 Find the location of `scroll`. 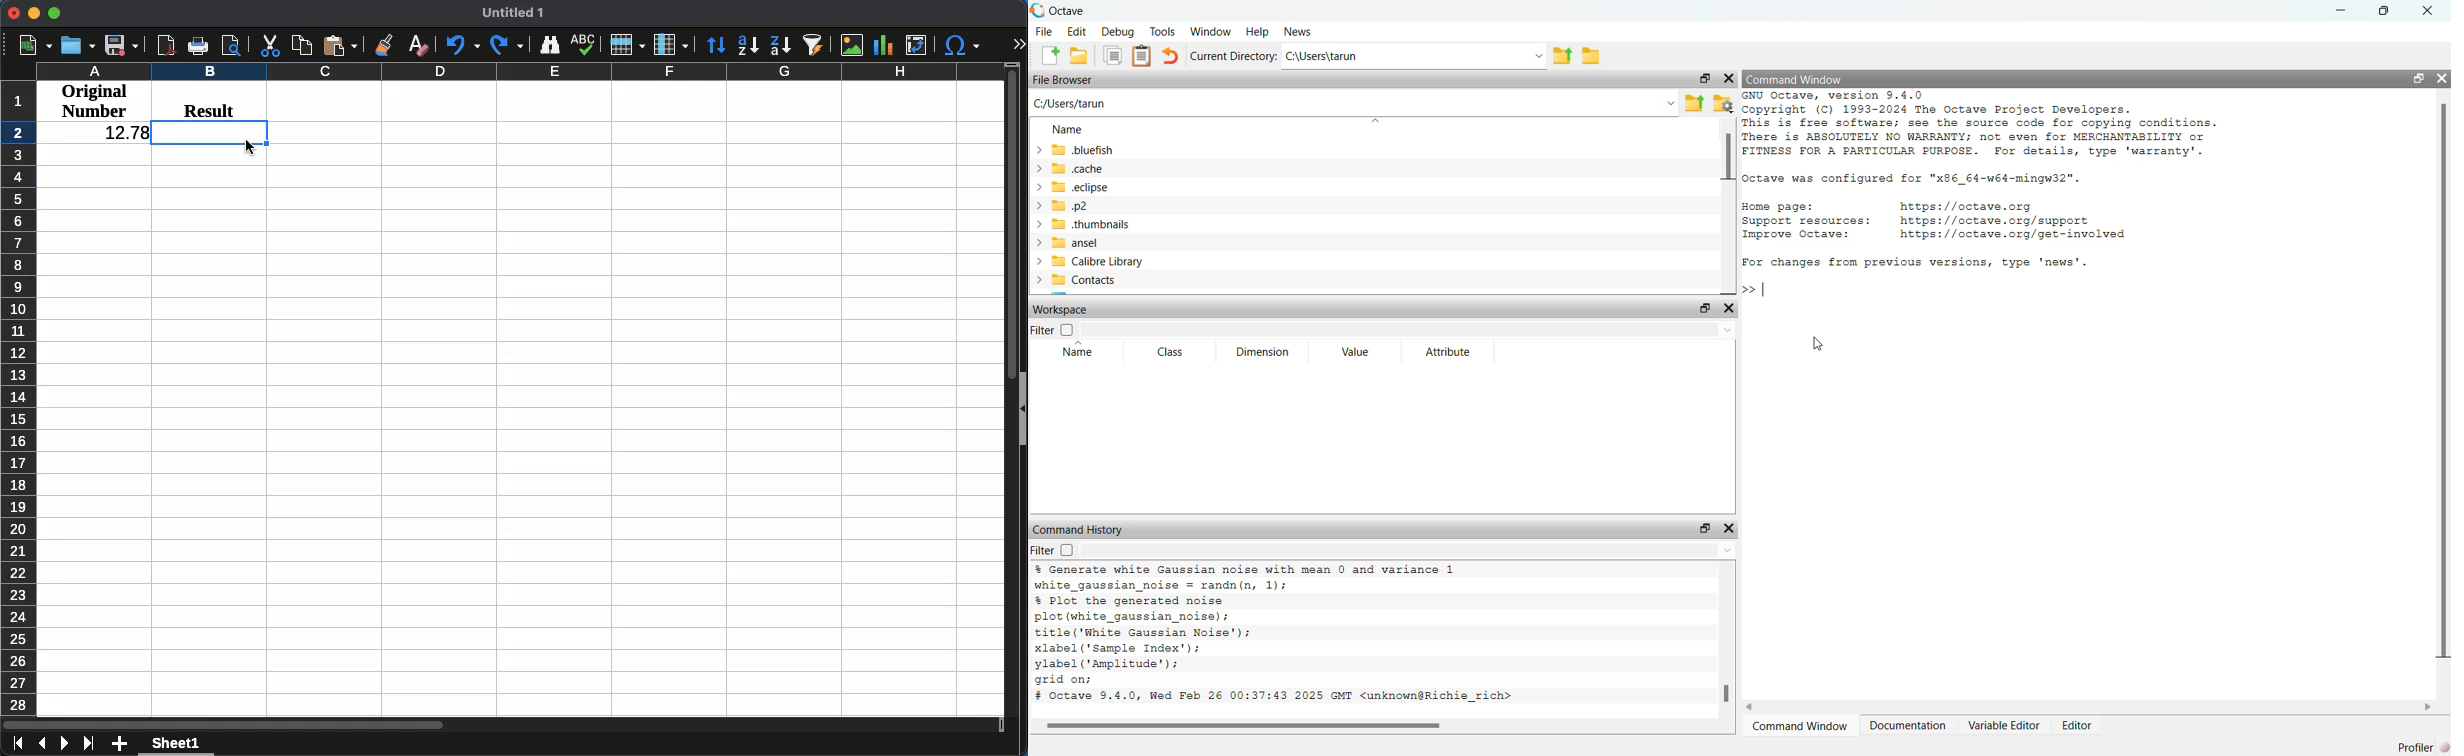

scroll is located at coordinates (1006, 387).